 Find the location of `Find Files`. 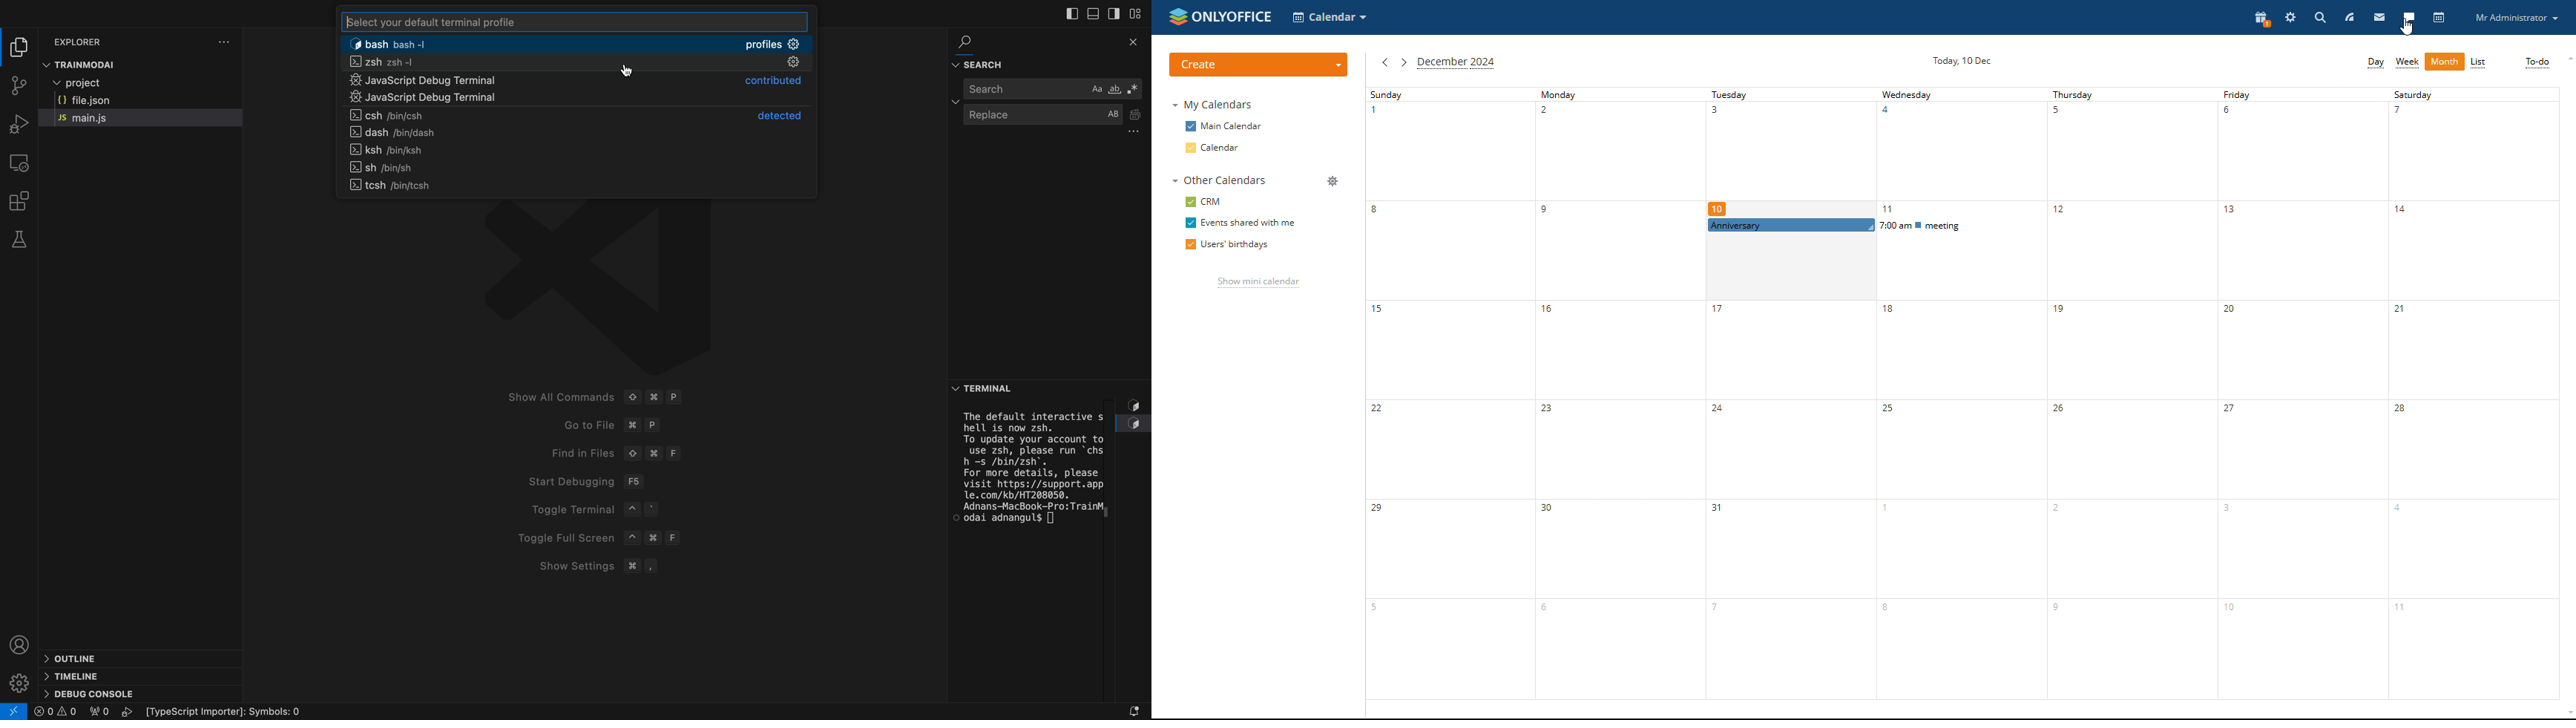

Find Files is located at coordinates (667, 452).